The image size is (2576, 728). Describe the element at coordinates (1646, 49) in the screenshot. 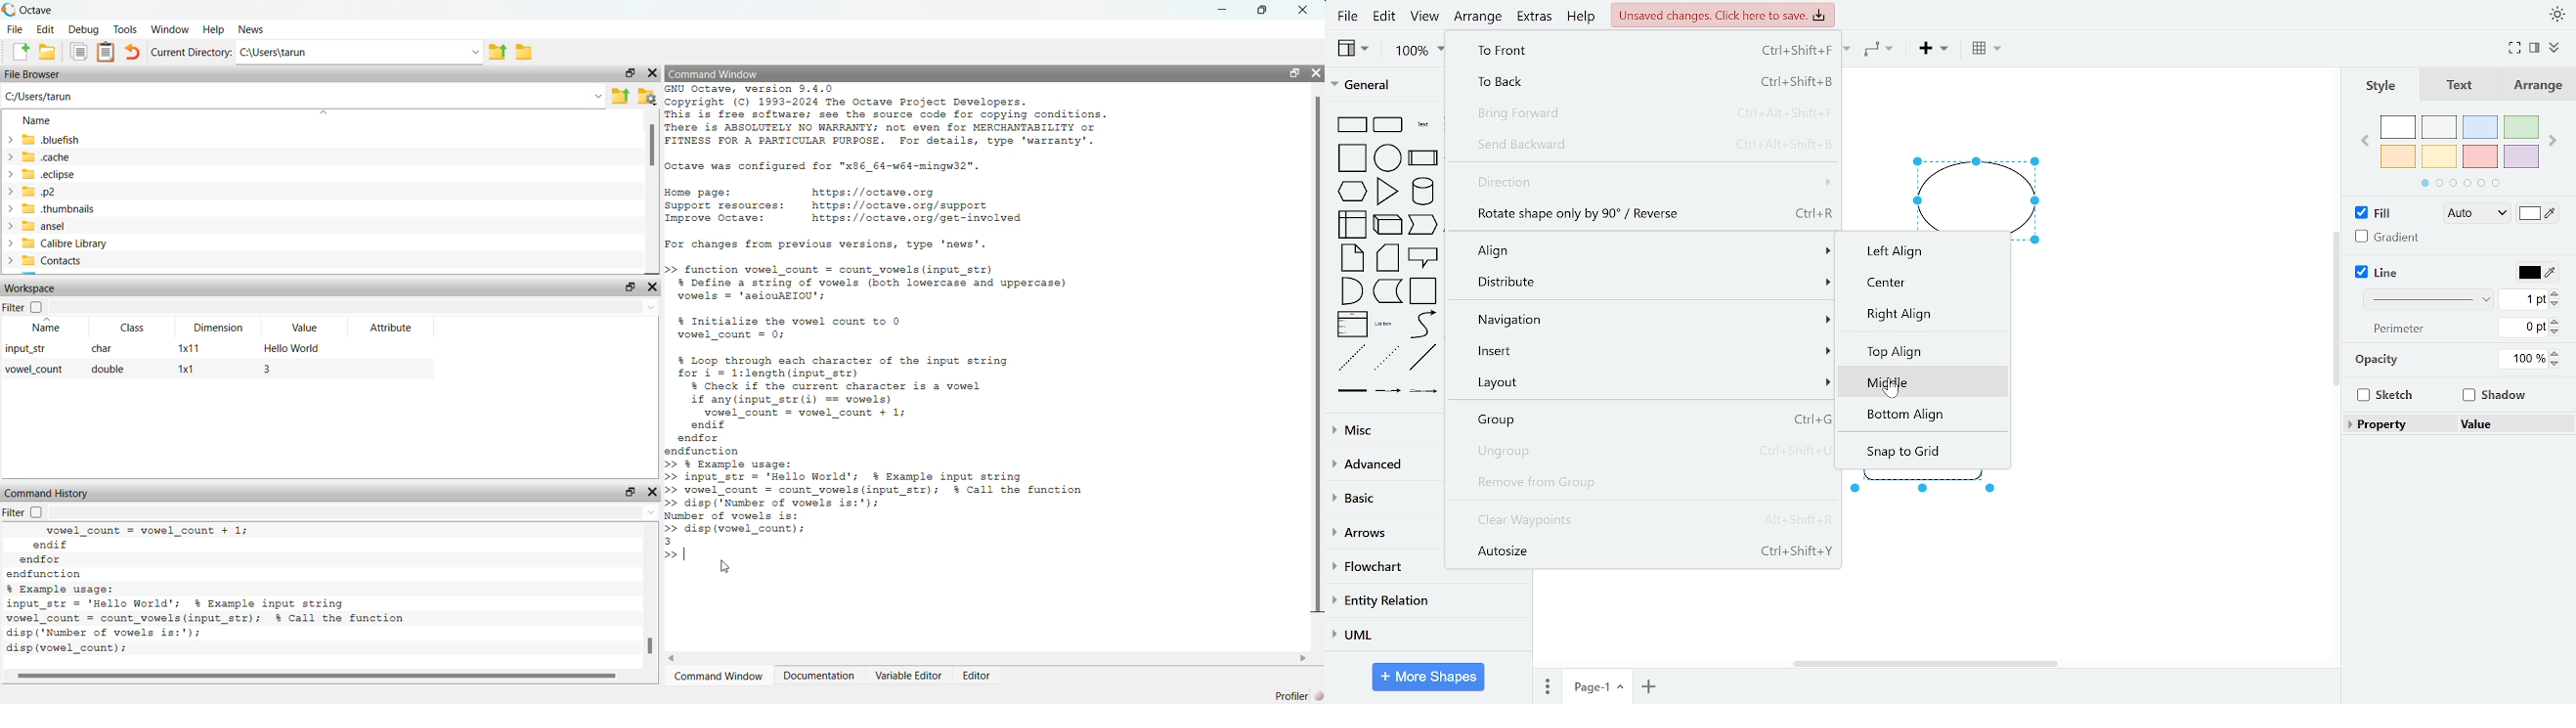

I see `to front` at that location.